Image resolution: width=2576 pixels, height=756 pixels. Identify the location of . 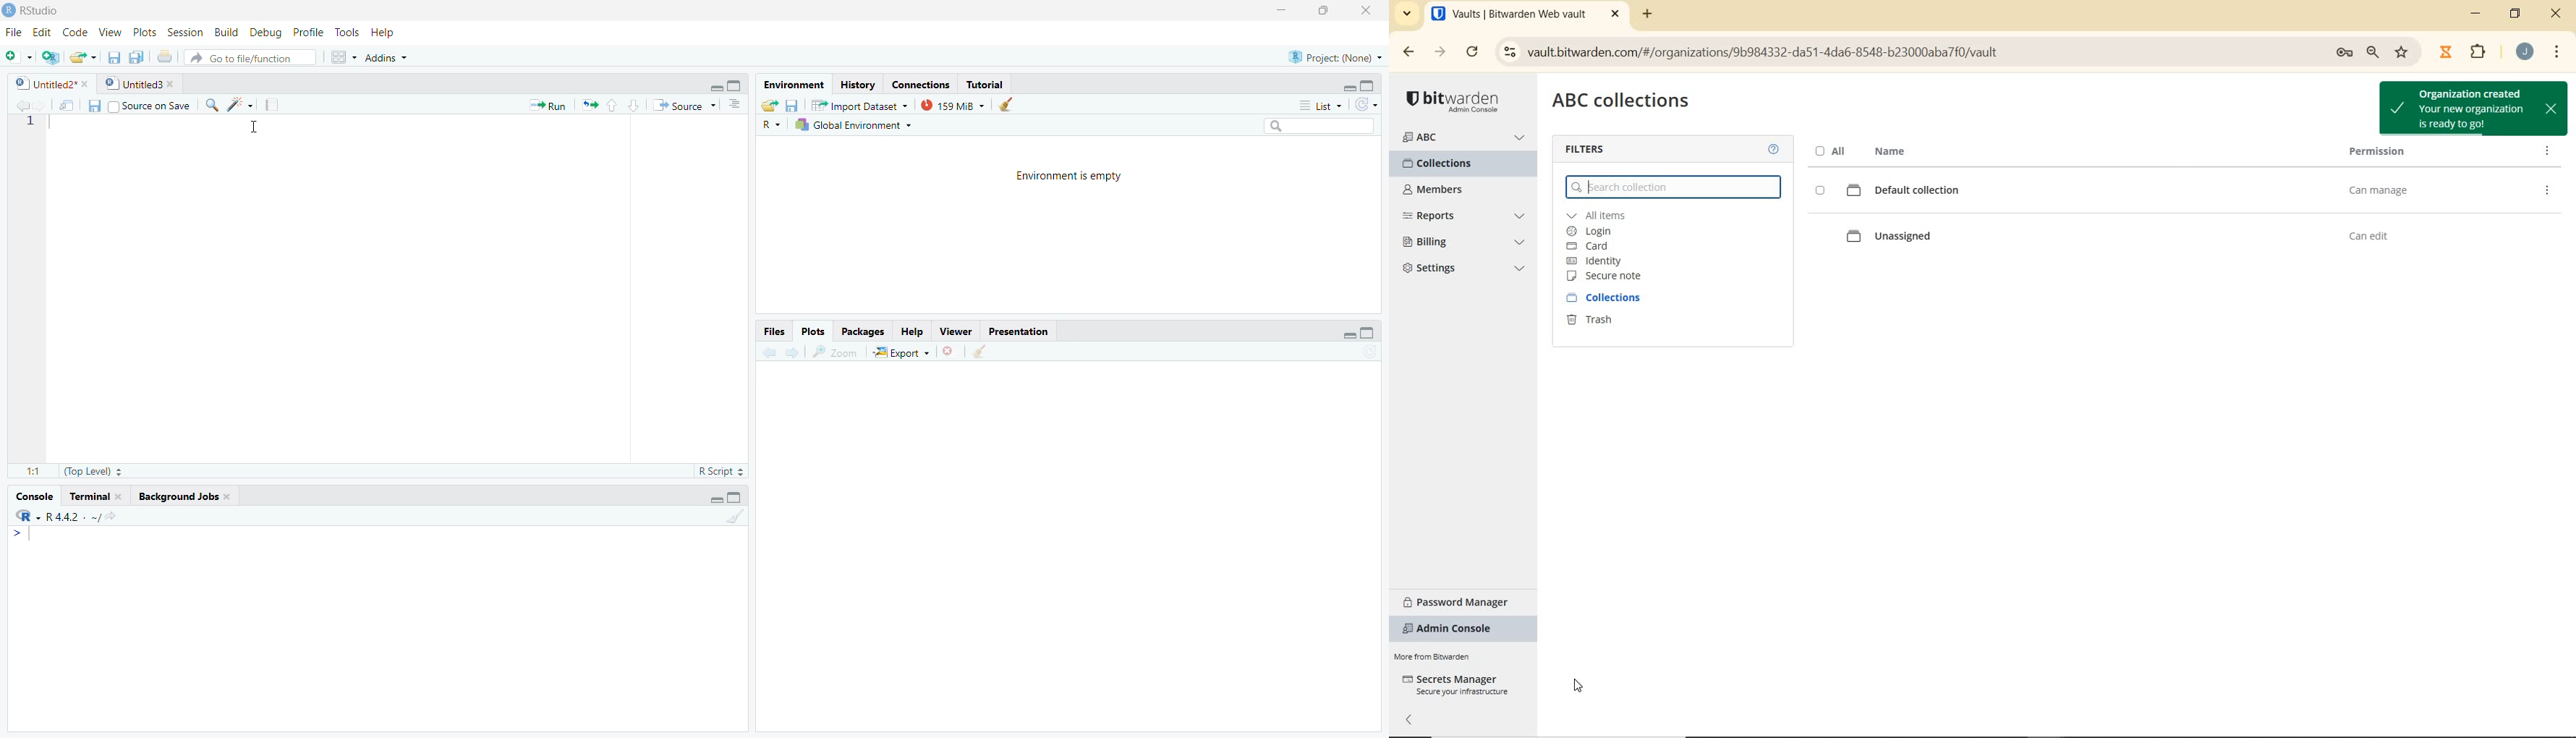
(1437, 657).